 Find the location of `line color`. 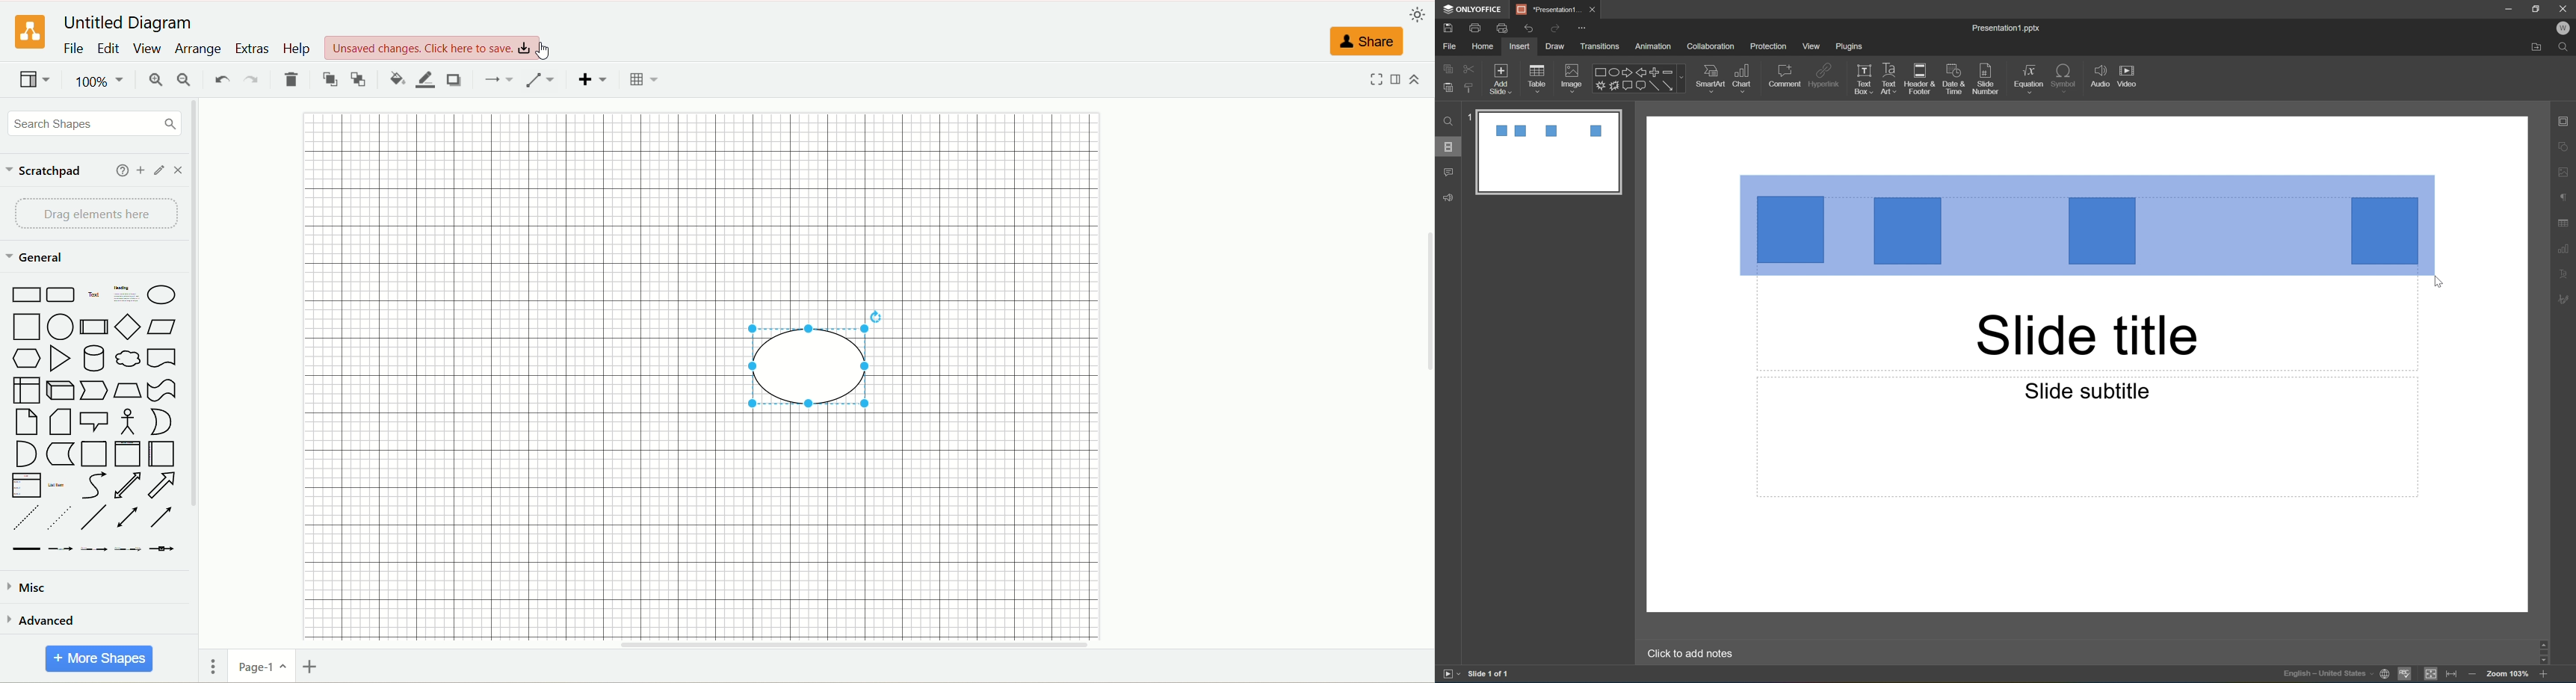

line color is located at coordinates (425, 80).